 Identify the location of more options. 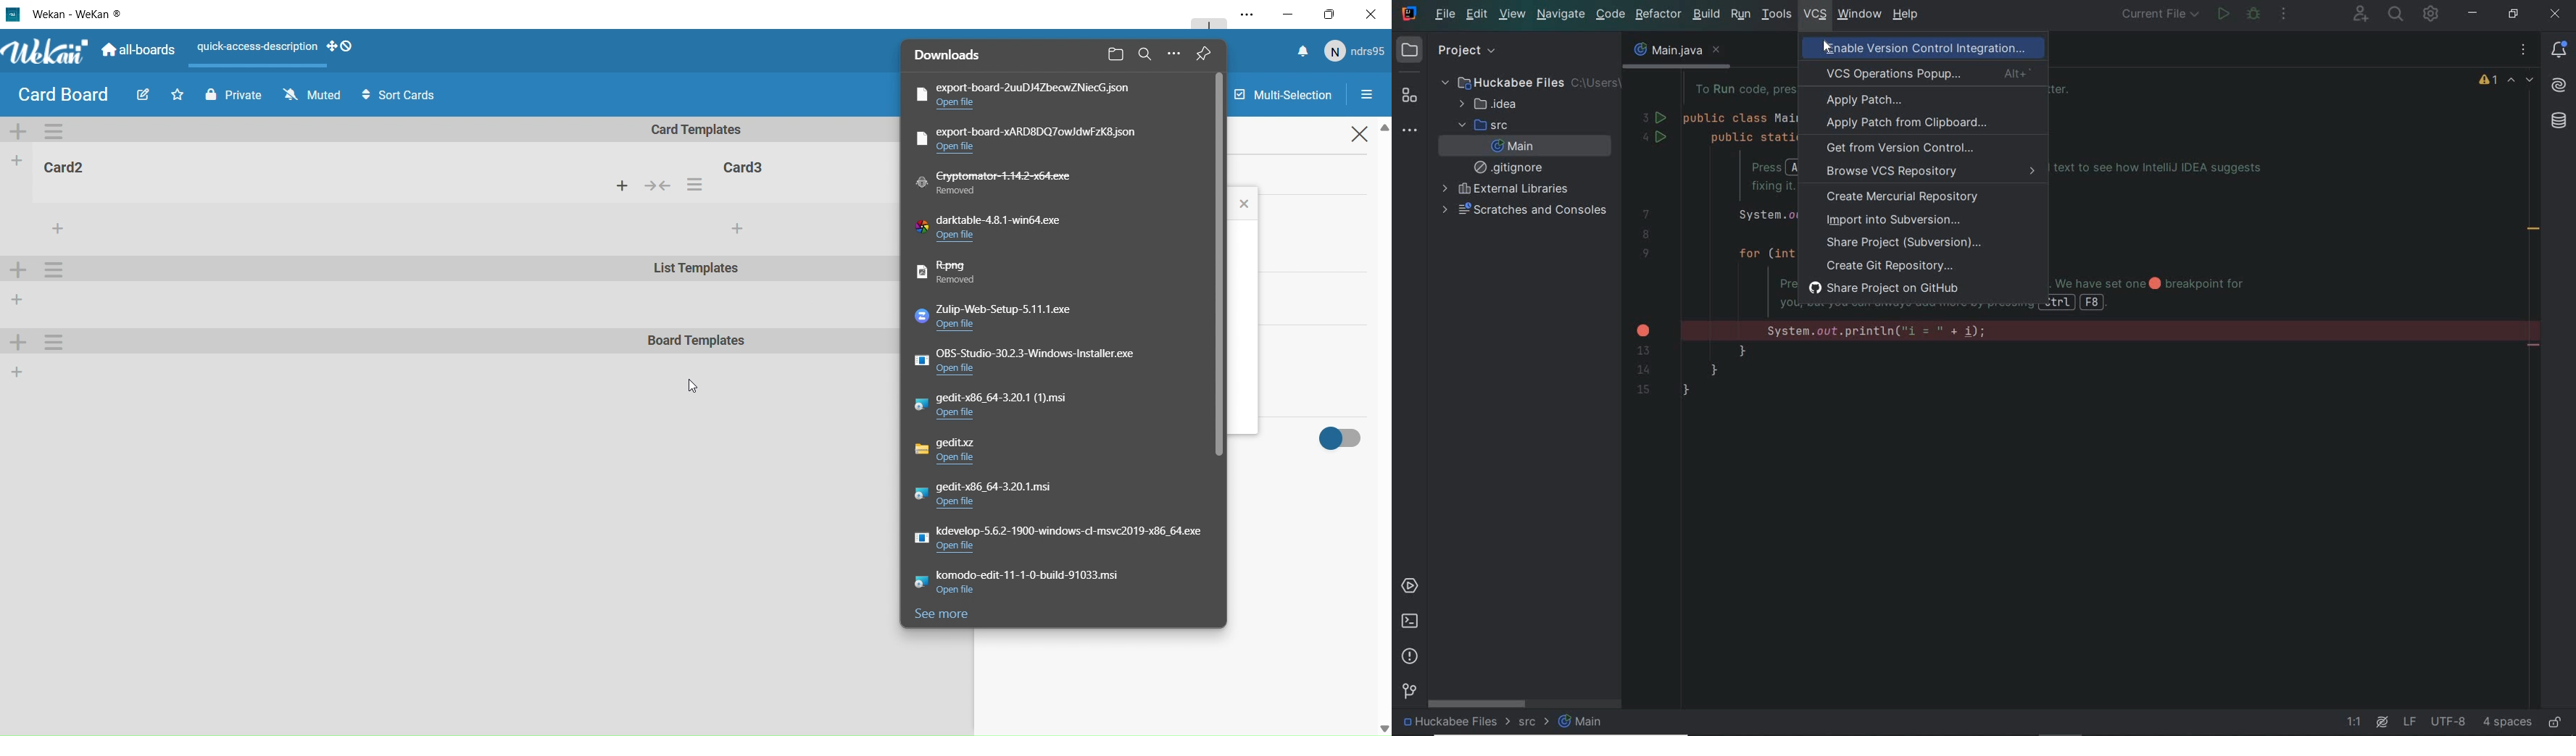
(1176, 54).